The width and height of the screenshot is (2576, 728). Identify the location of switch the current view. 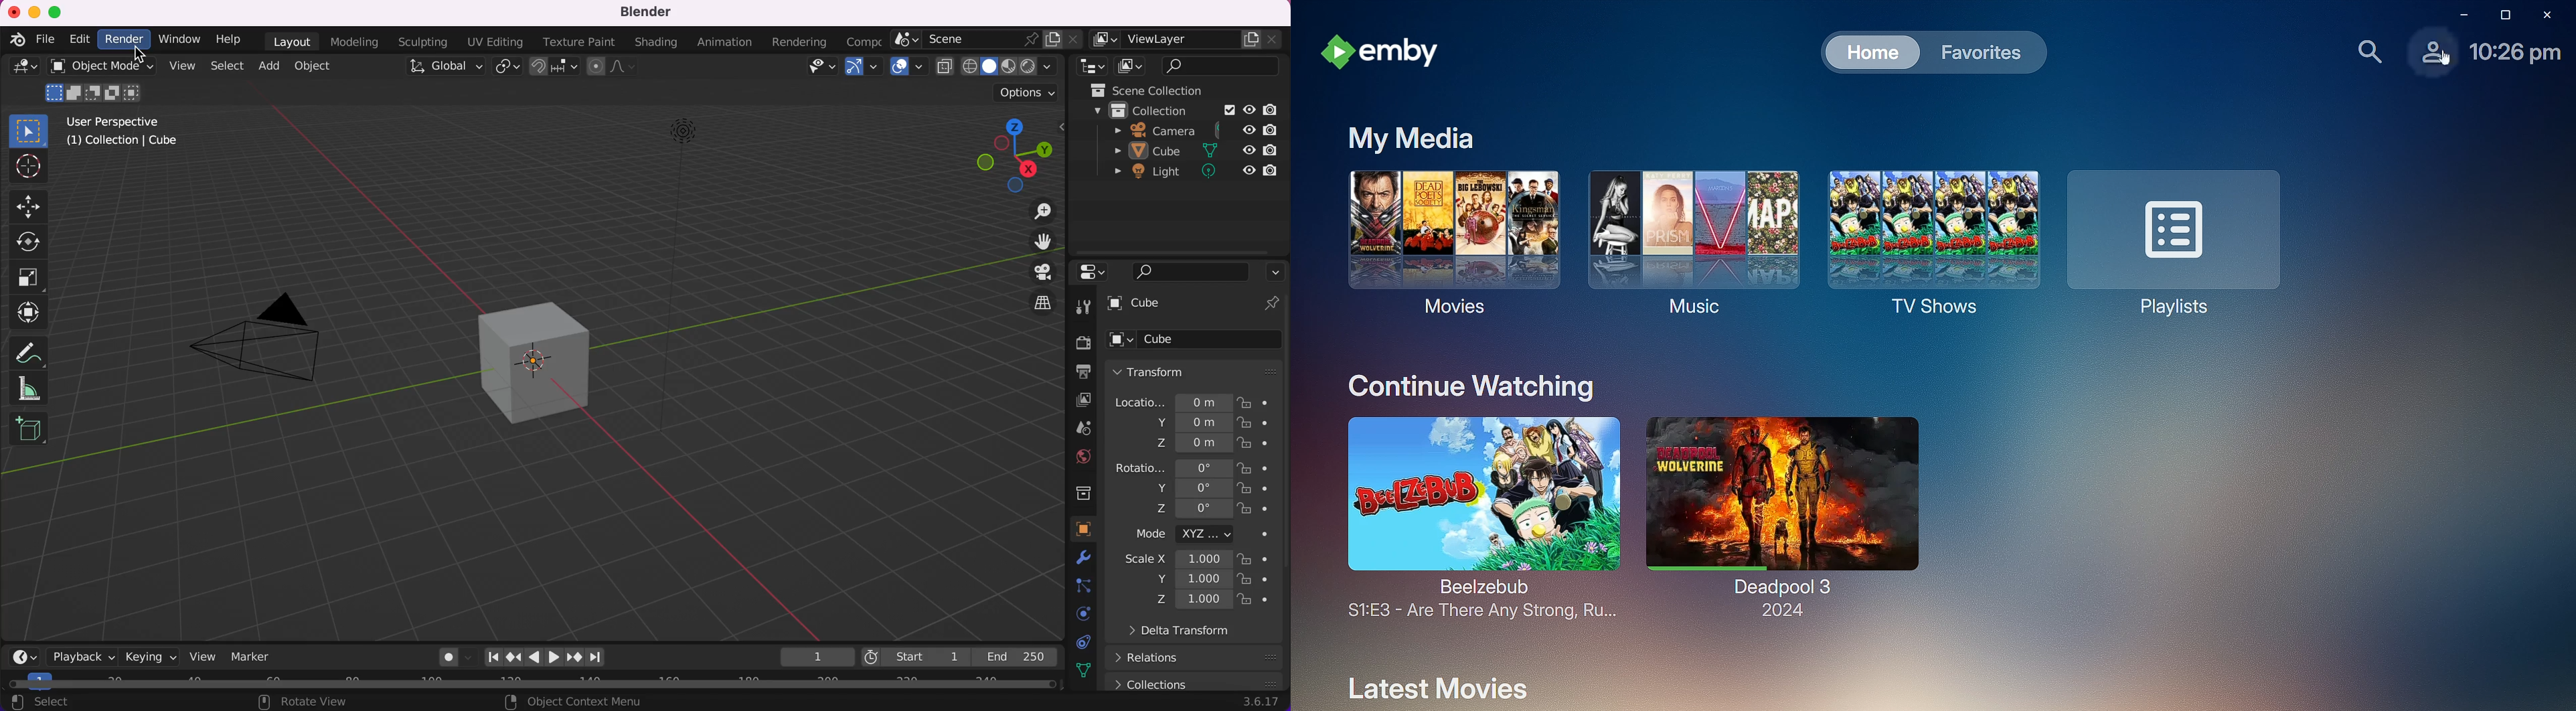
(1041, 301).